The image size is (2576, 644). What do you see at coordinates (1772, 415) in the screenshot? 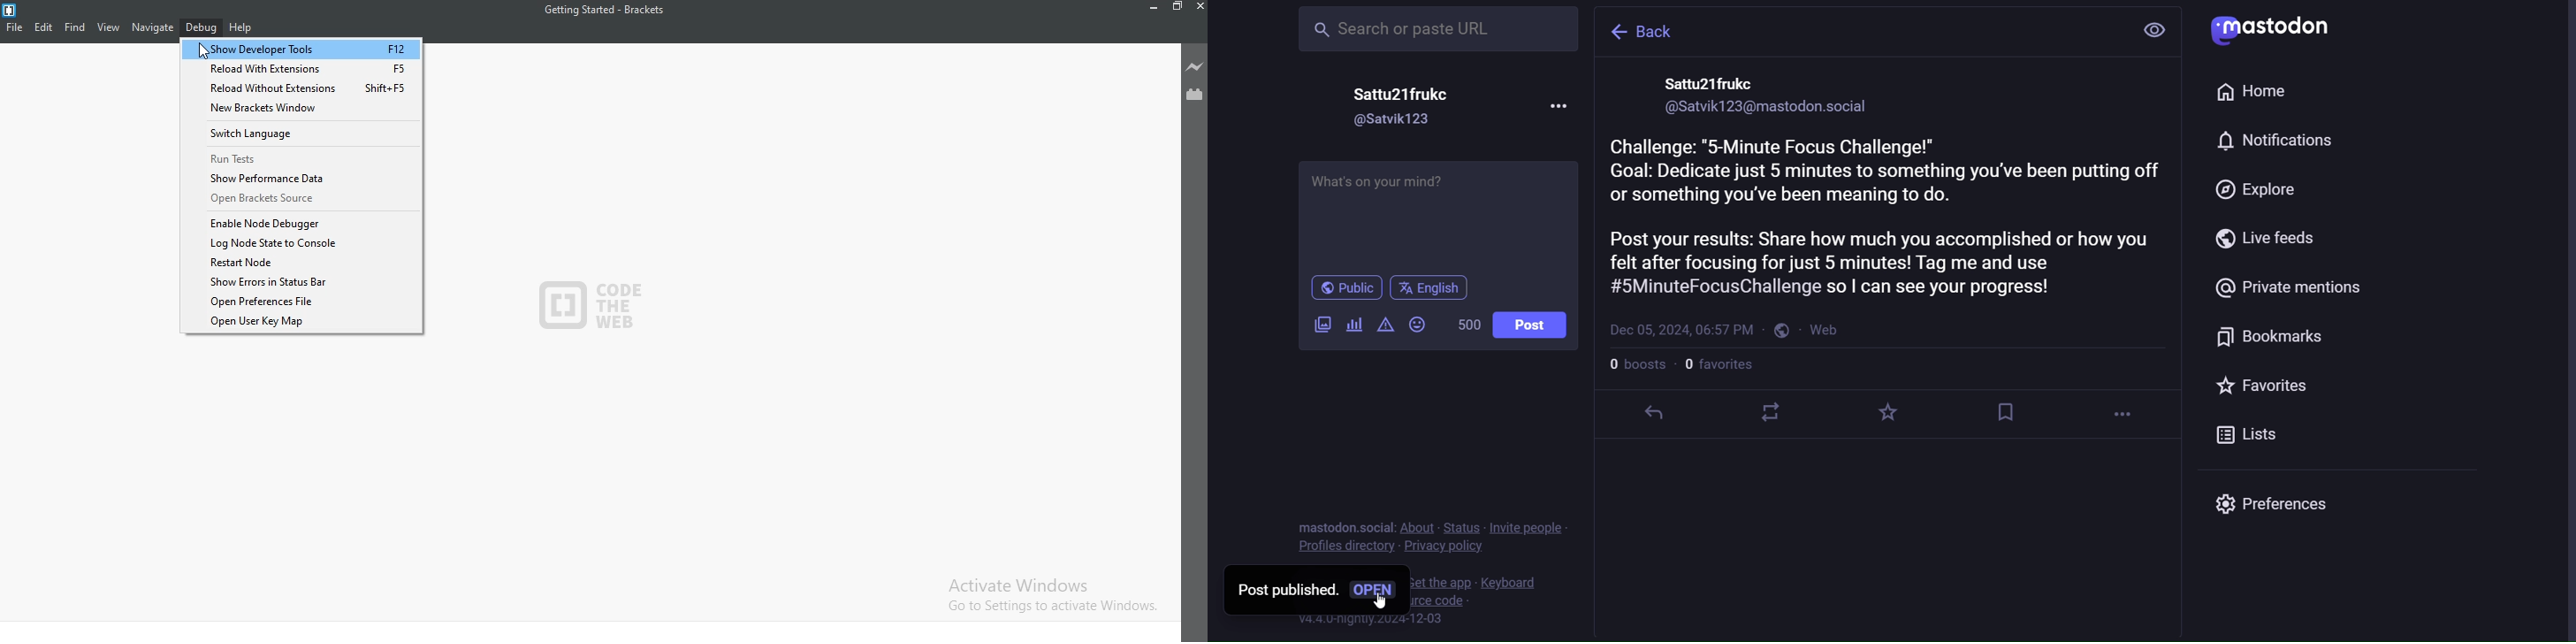
I see `boost` at bounding box center [1772, 415].